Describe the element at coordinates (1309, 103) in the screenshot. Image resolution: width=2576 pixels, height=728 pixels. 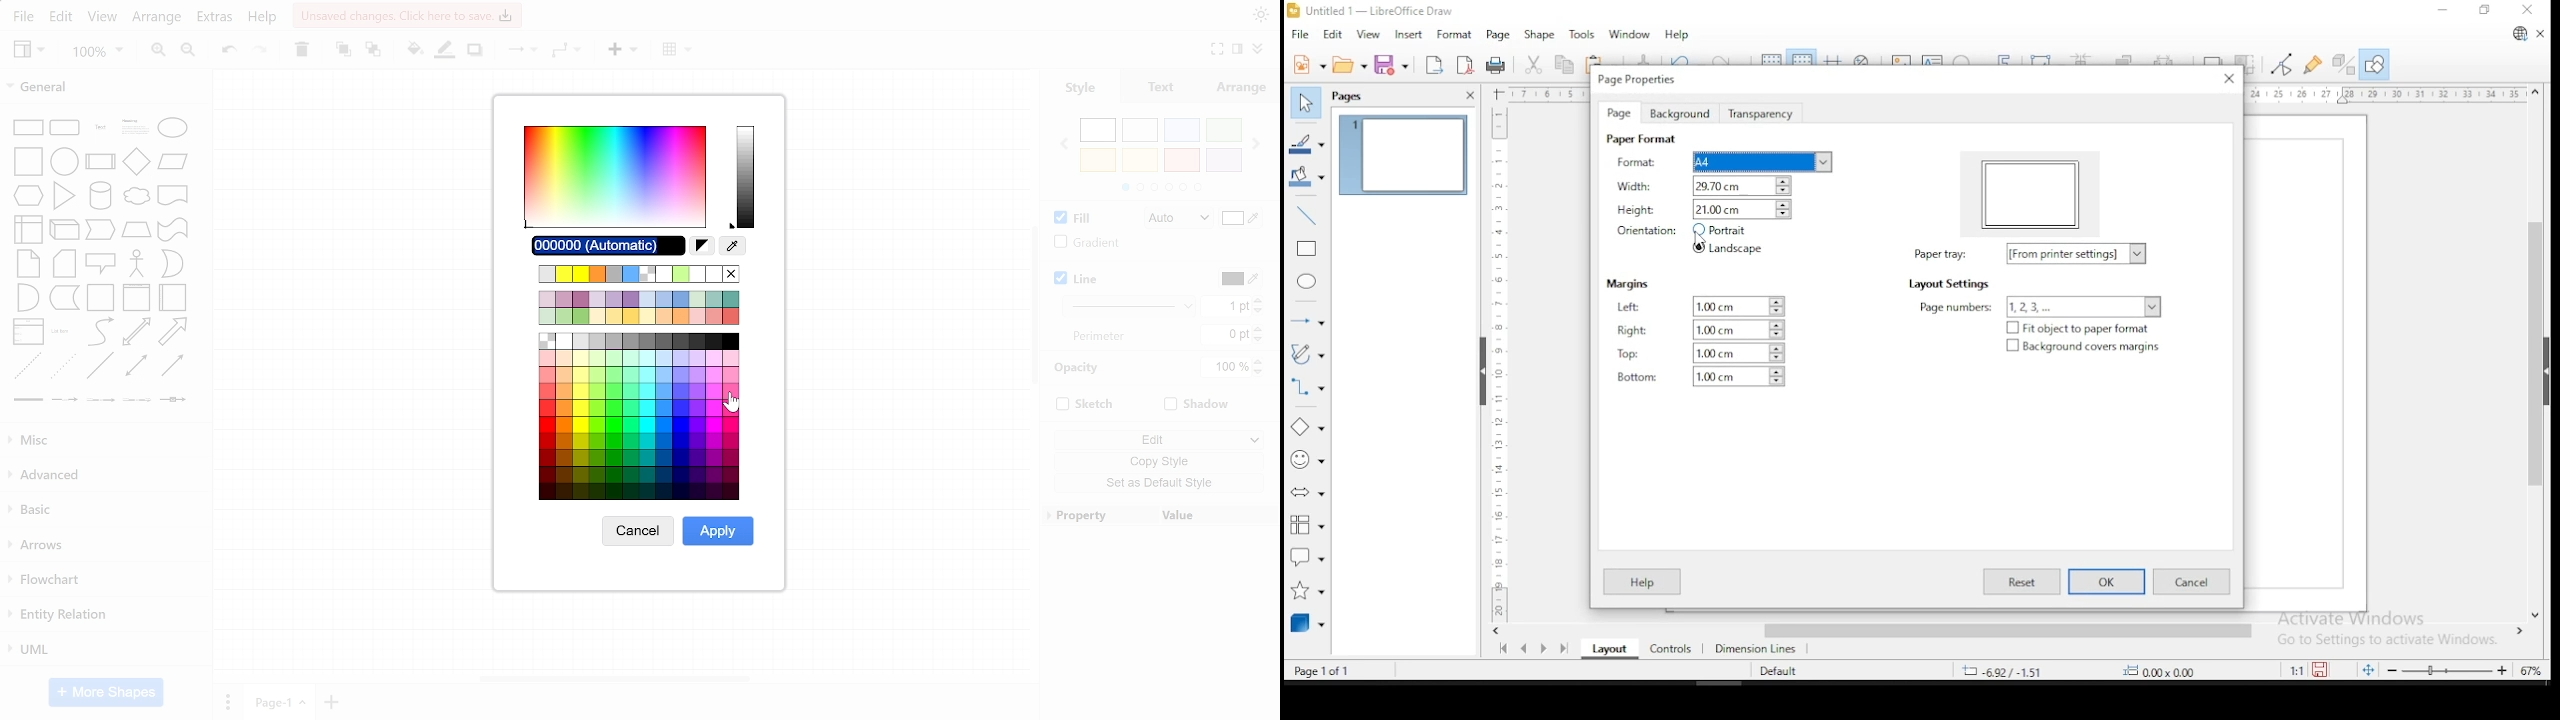
I see `select` at that location.